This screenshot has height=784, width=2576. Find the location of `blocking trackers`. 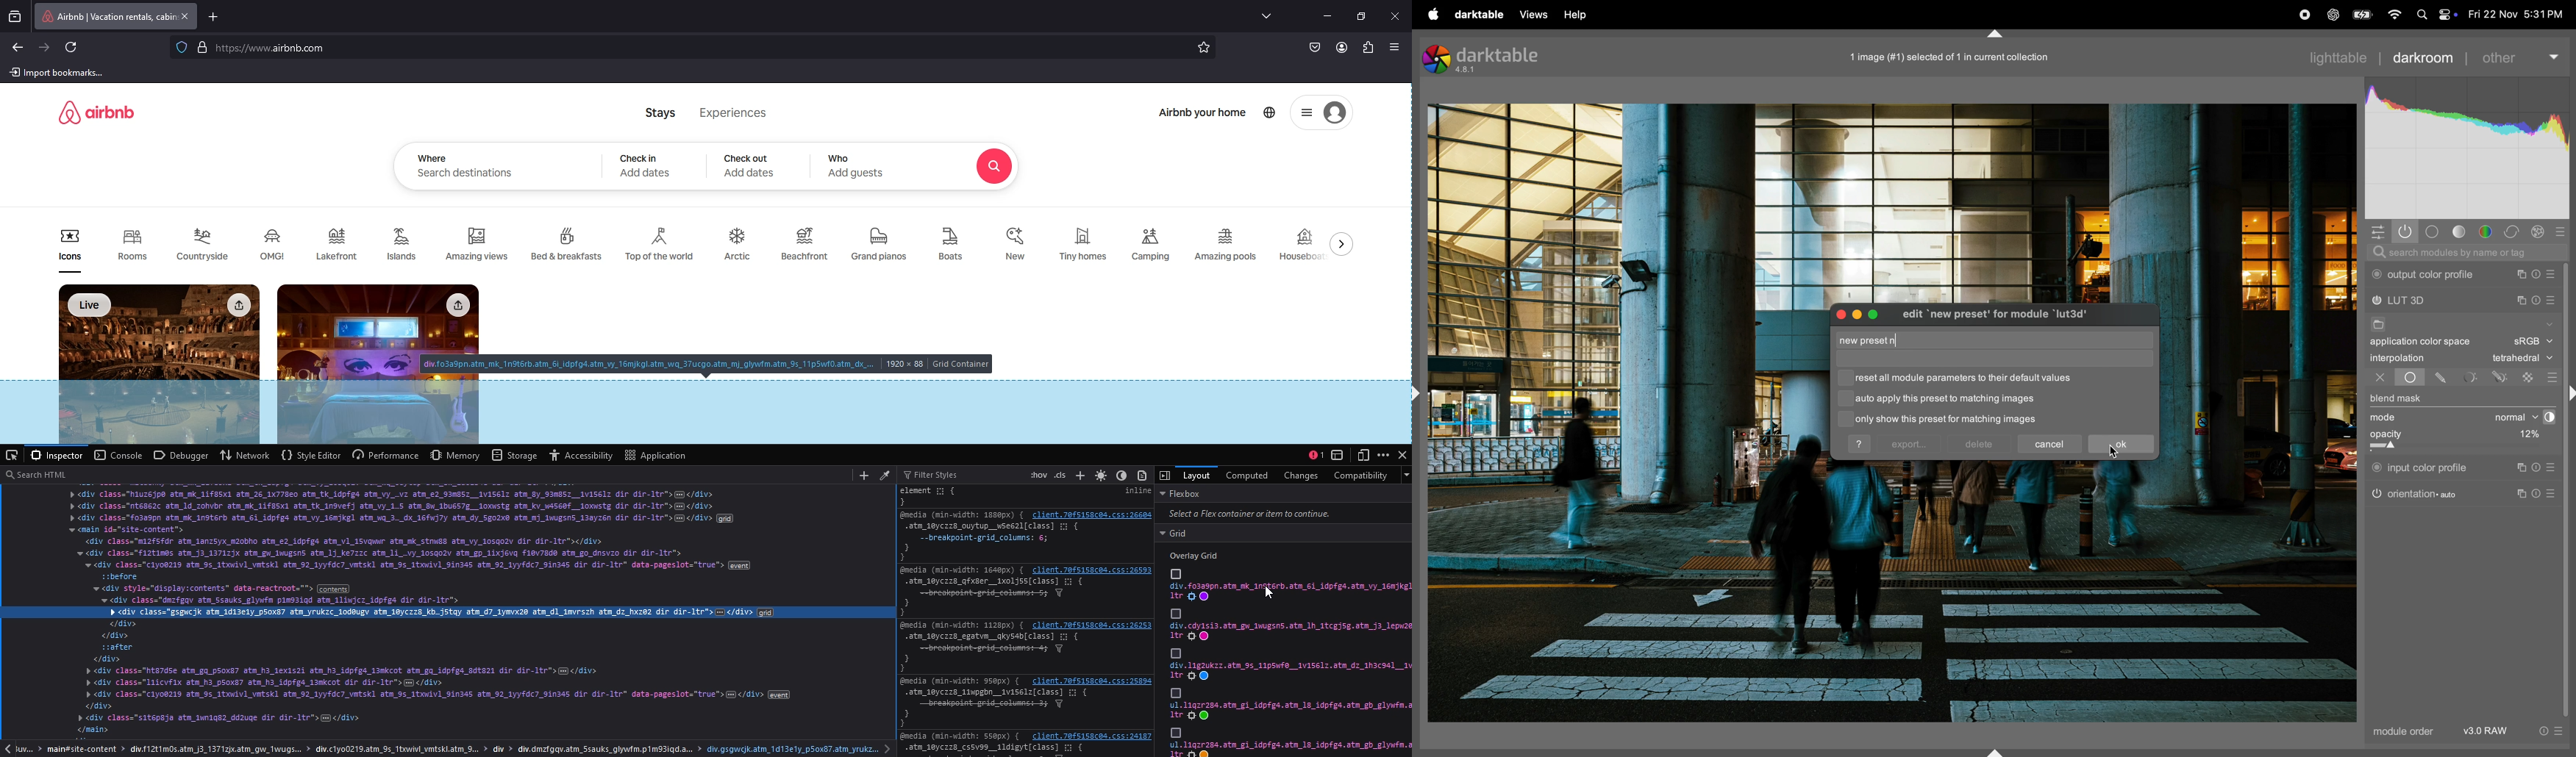

blocking trackers is located at coordinates (181, 46).